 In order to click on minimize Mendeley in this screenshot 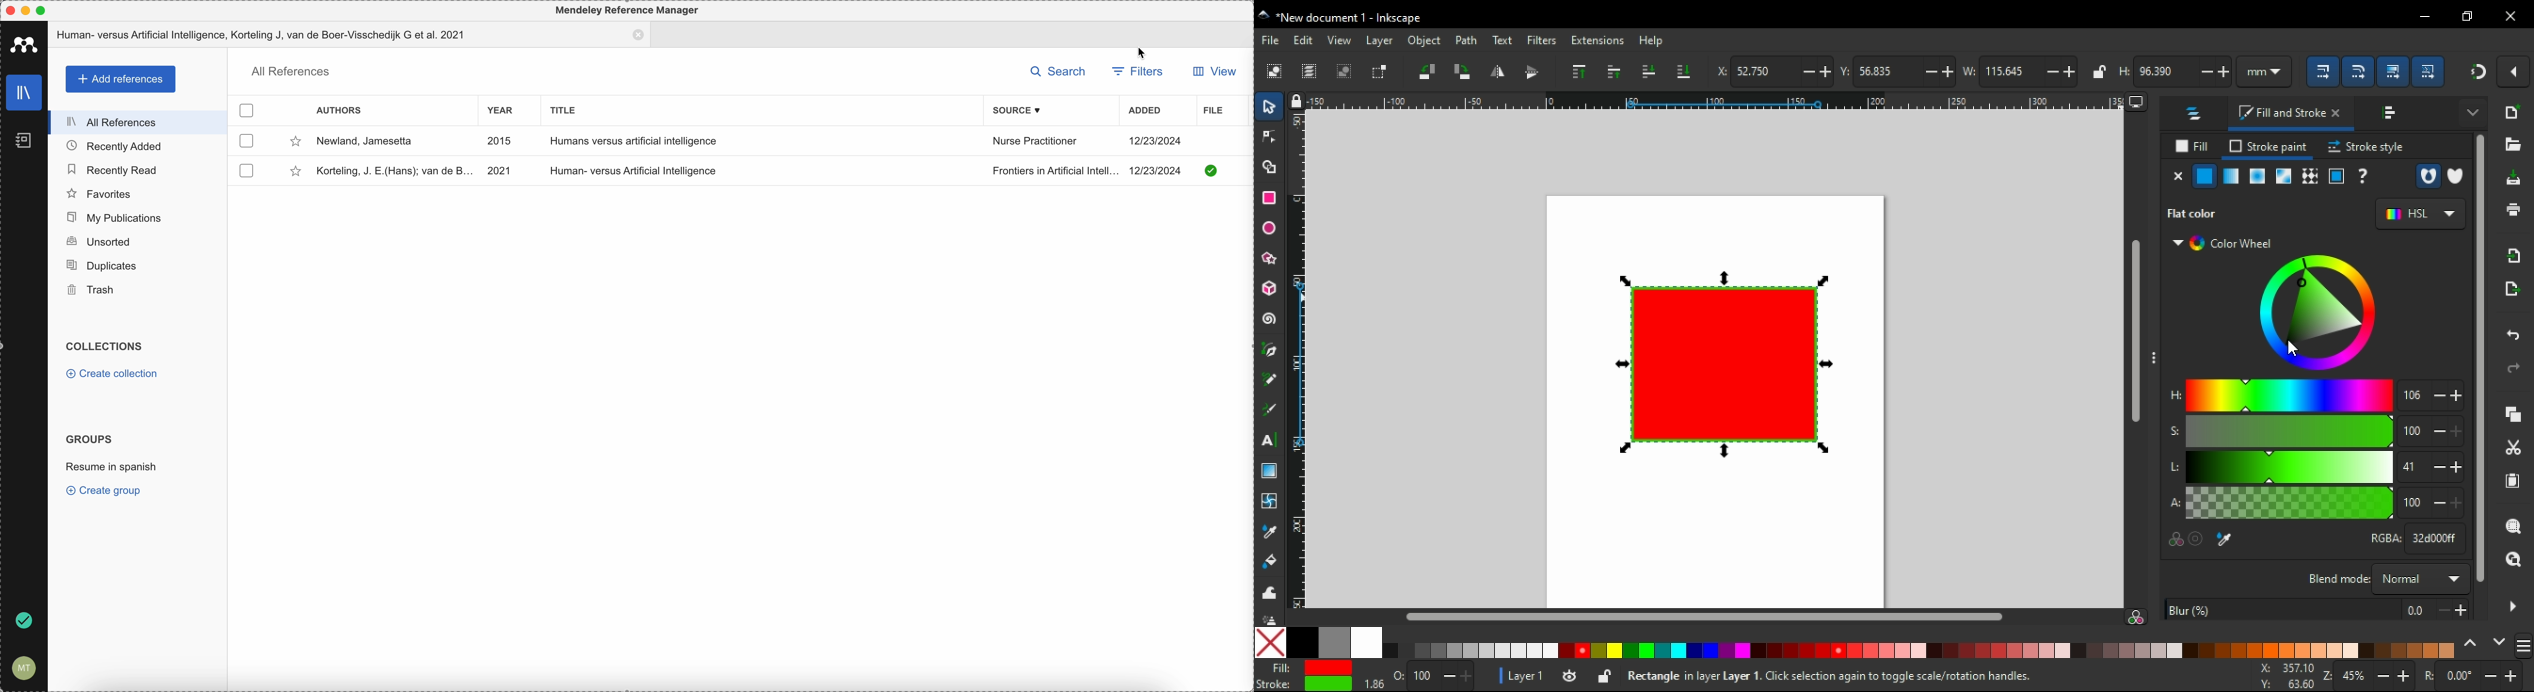, I will do `click(28, 9)`.